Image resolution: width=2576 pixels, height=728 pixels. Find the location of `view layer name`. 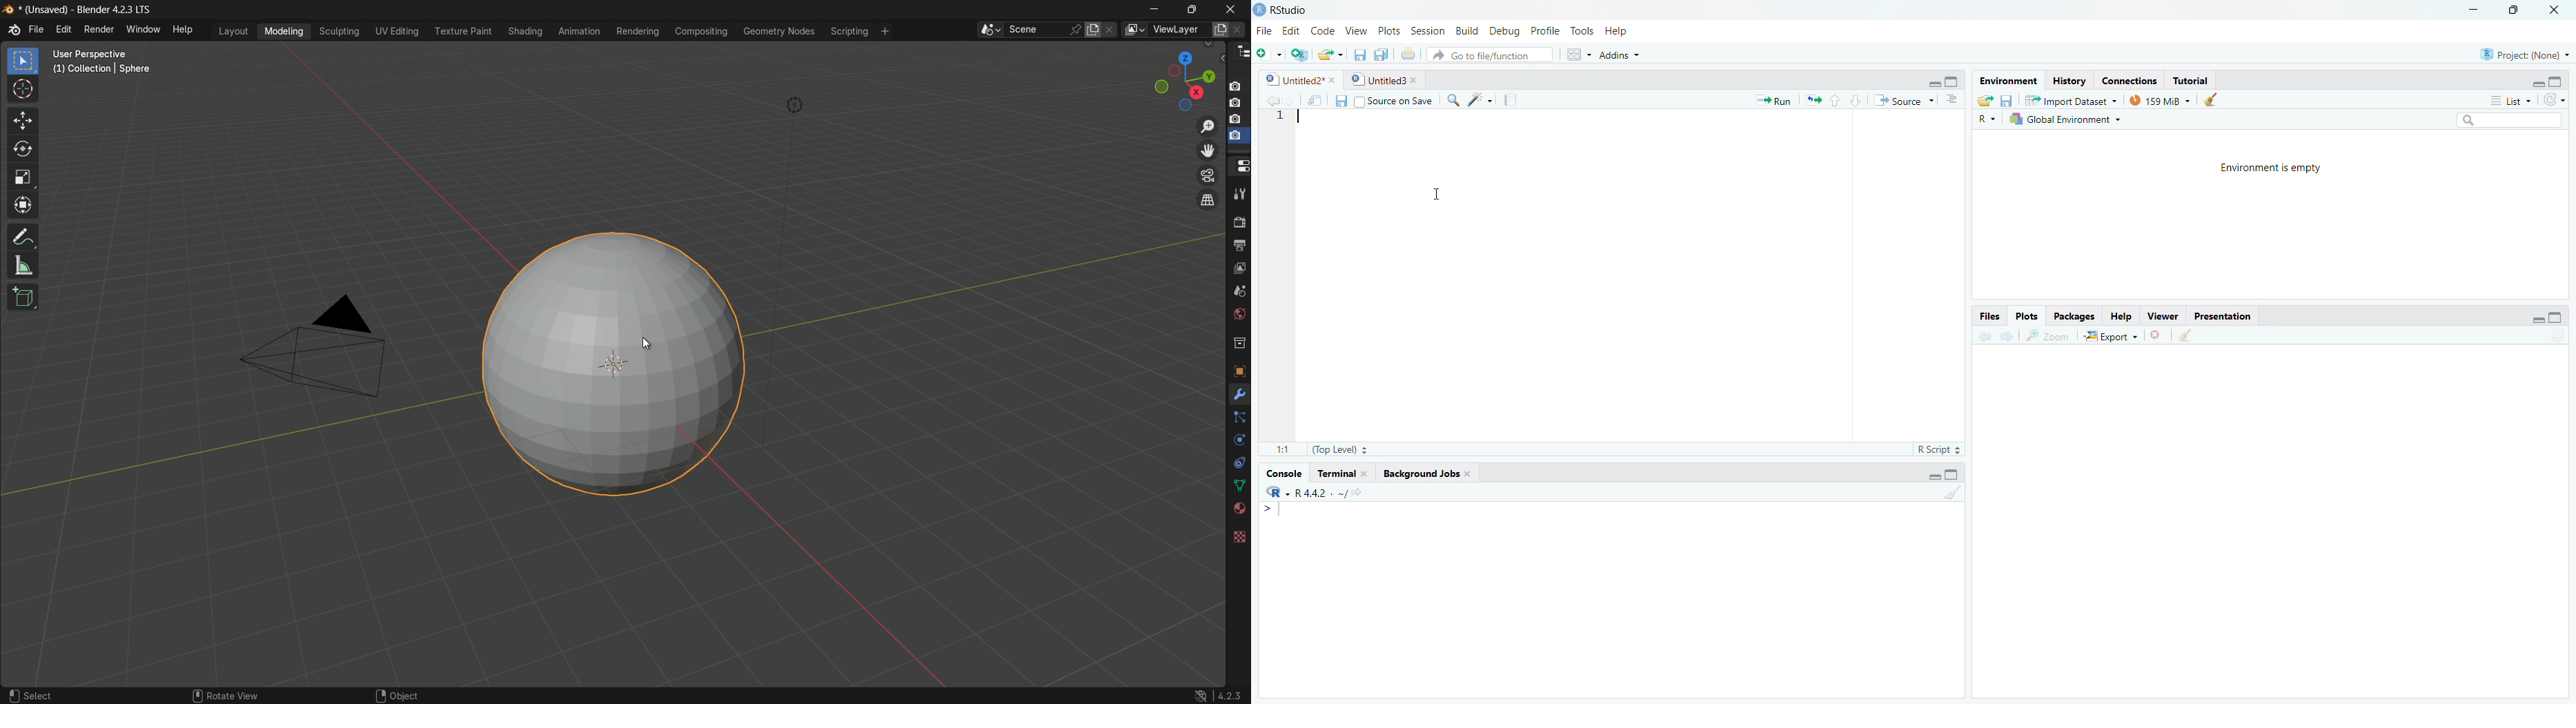

view layer name is located at coordinates (1181, 31).